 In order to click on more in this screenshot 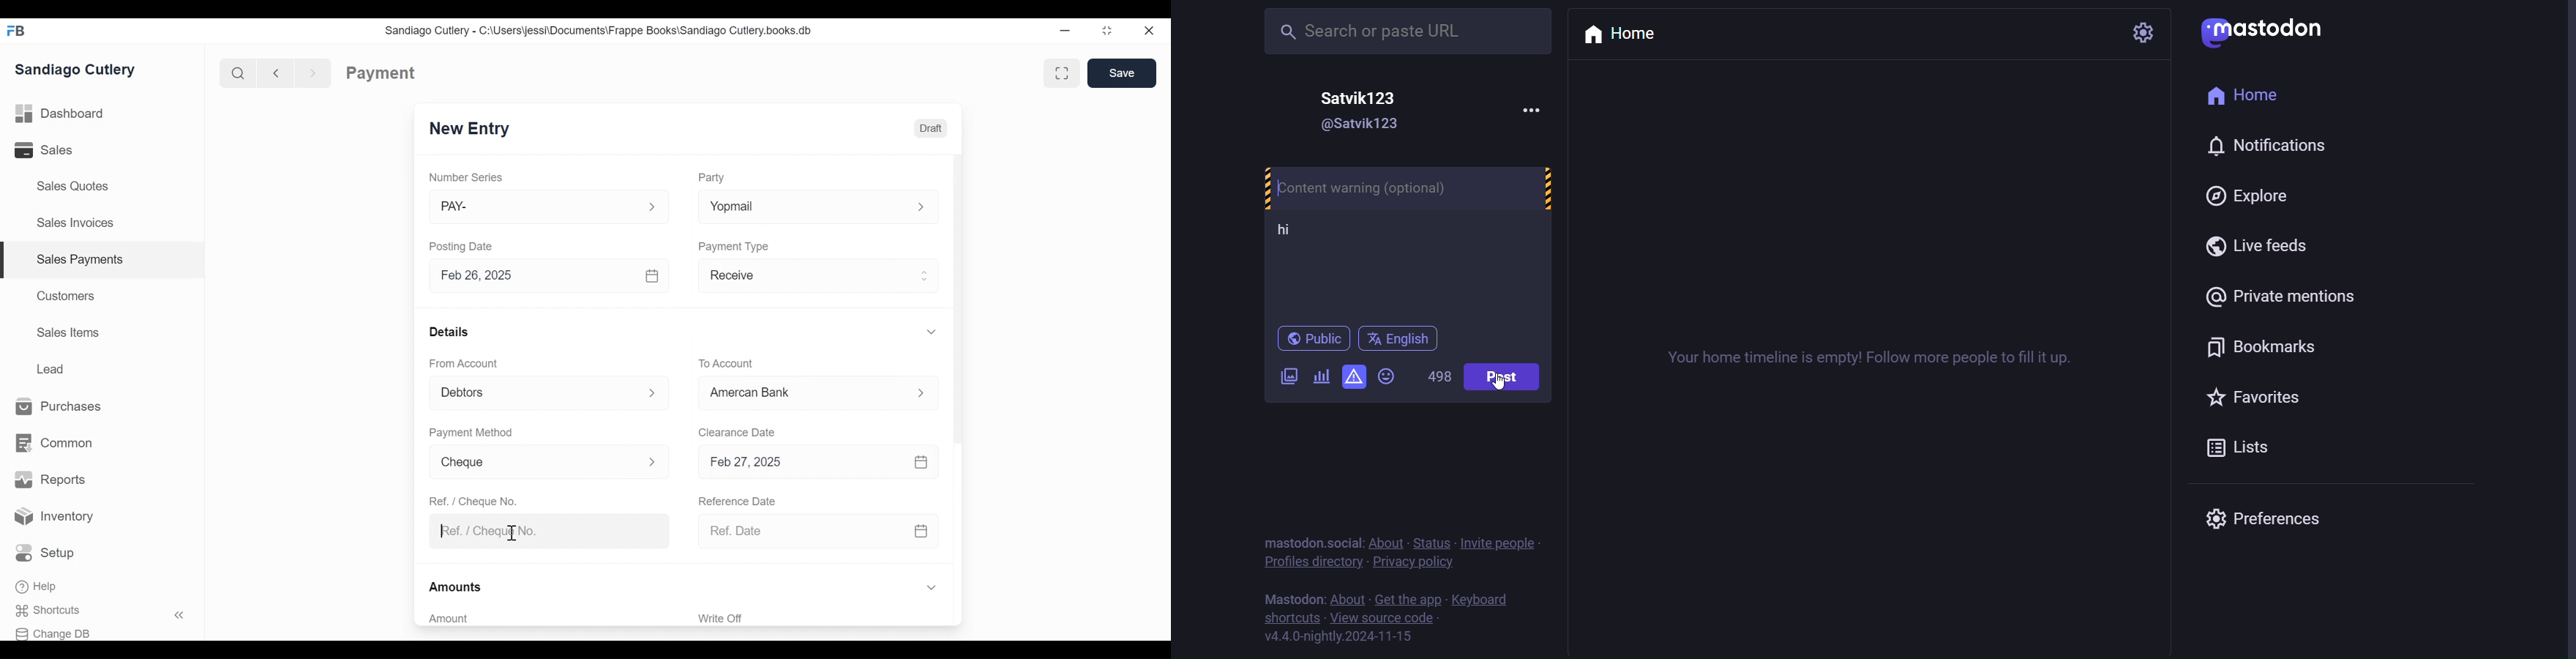, I will do `click(1523, 108)`.